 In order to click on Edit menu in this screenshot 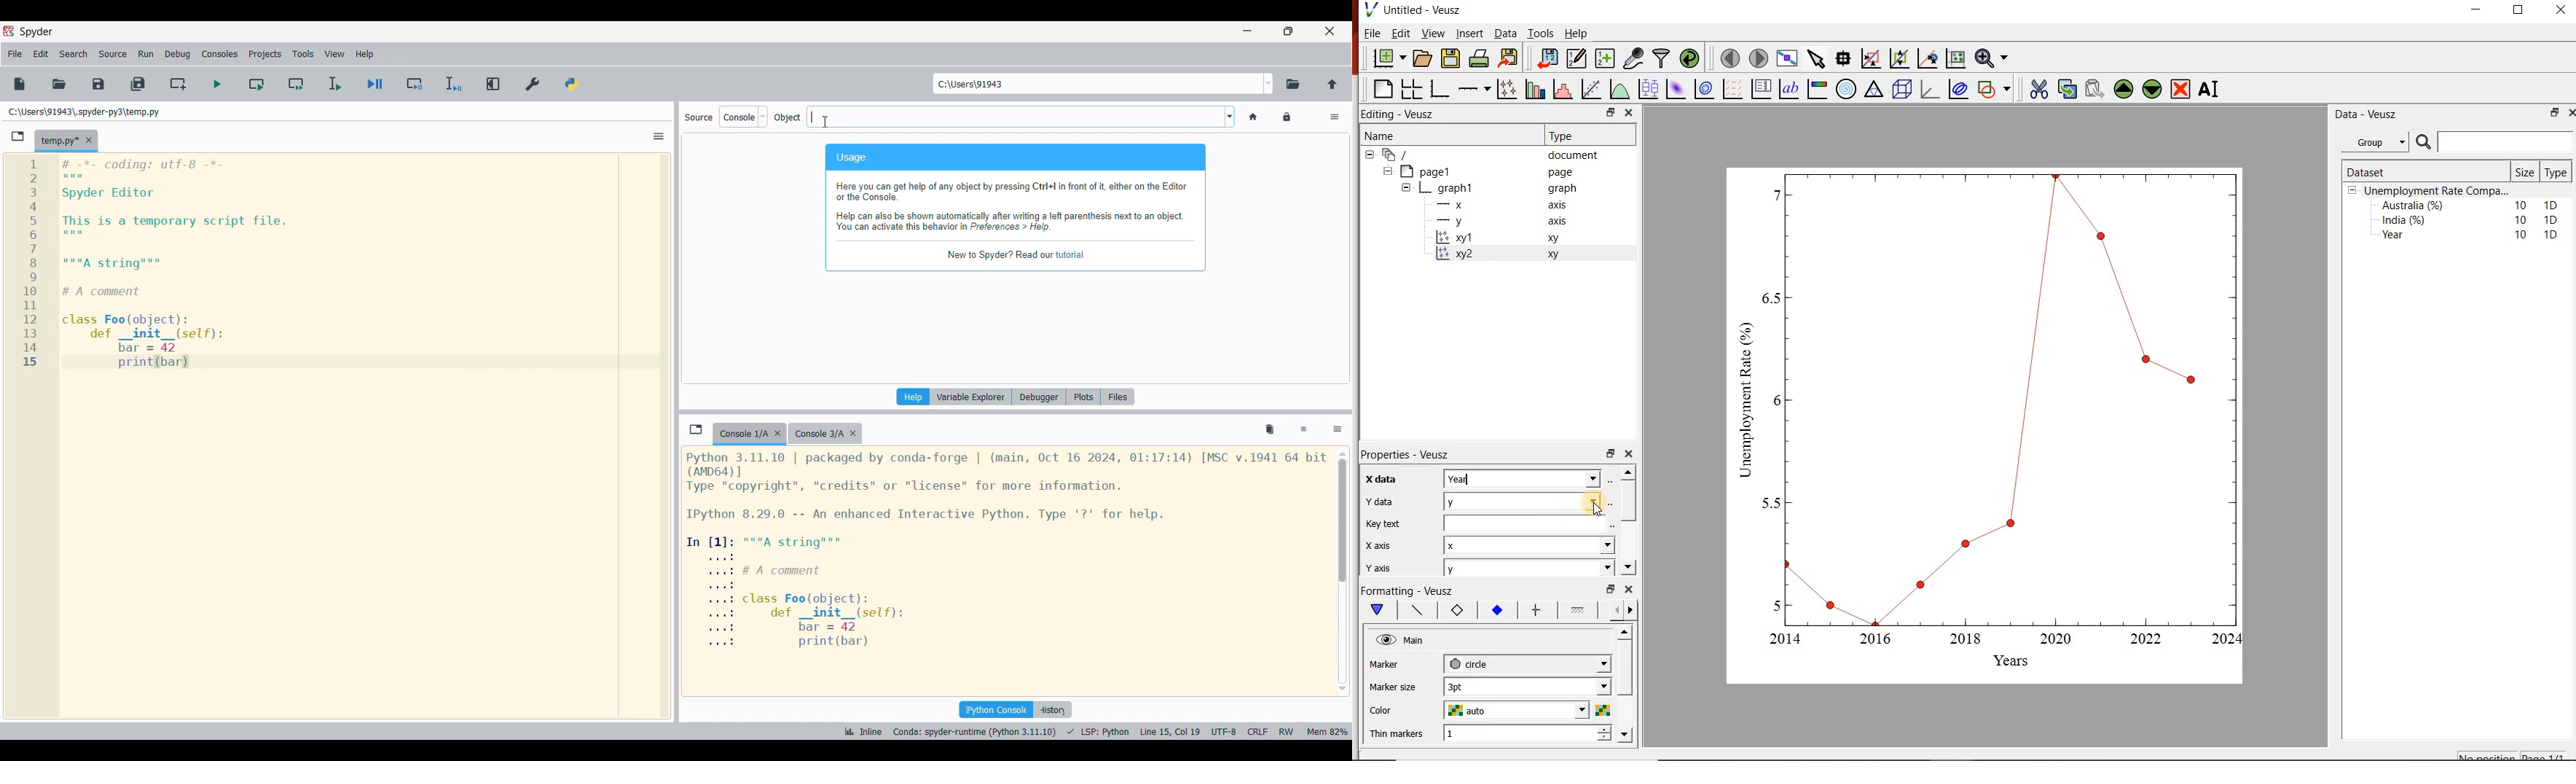, I will do `click(41, 54)`.